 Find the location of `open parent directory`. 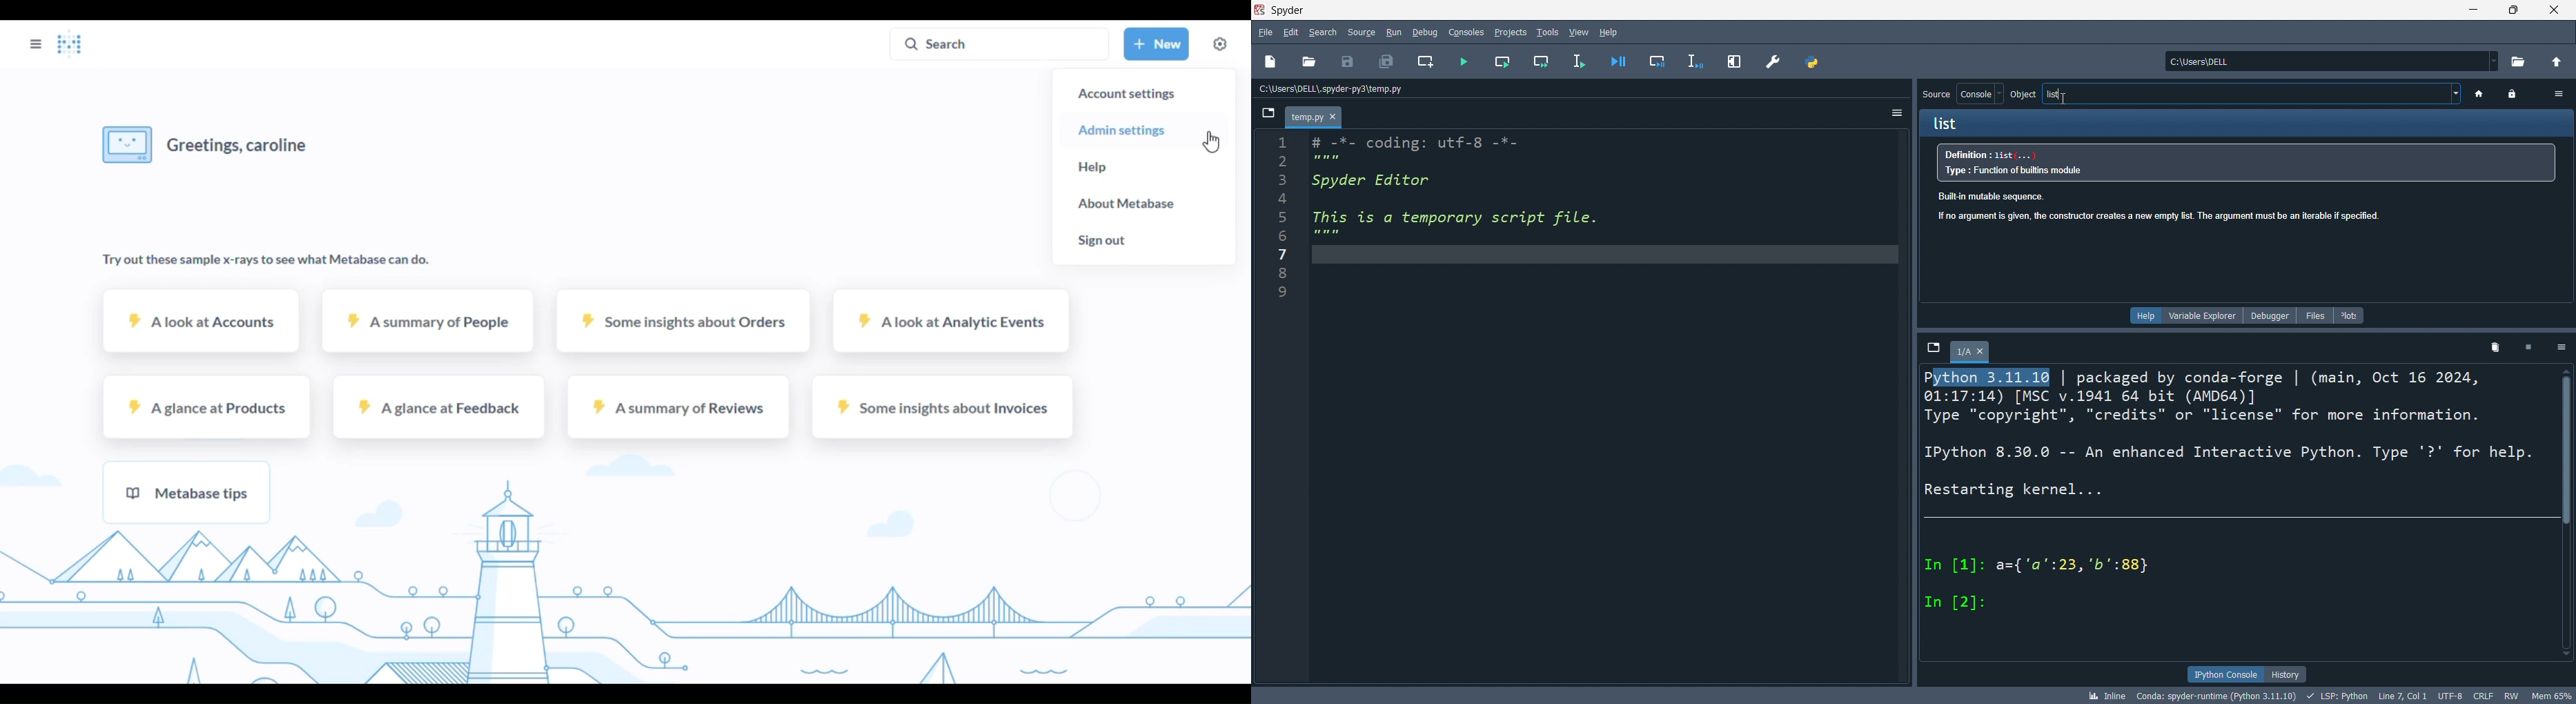

open parent directory is located at coordinates (2555, 60).